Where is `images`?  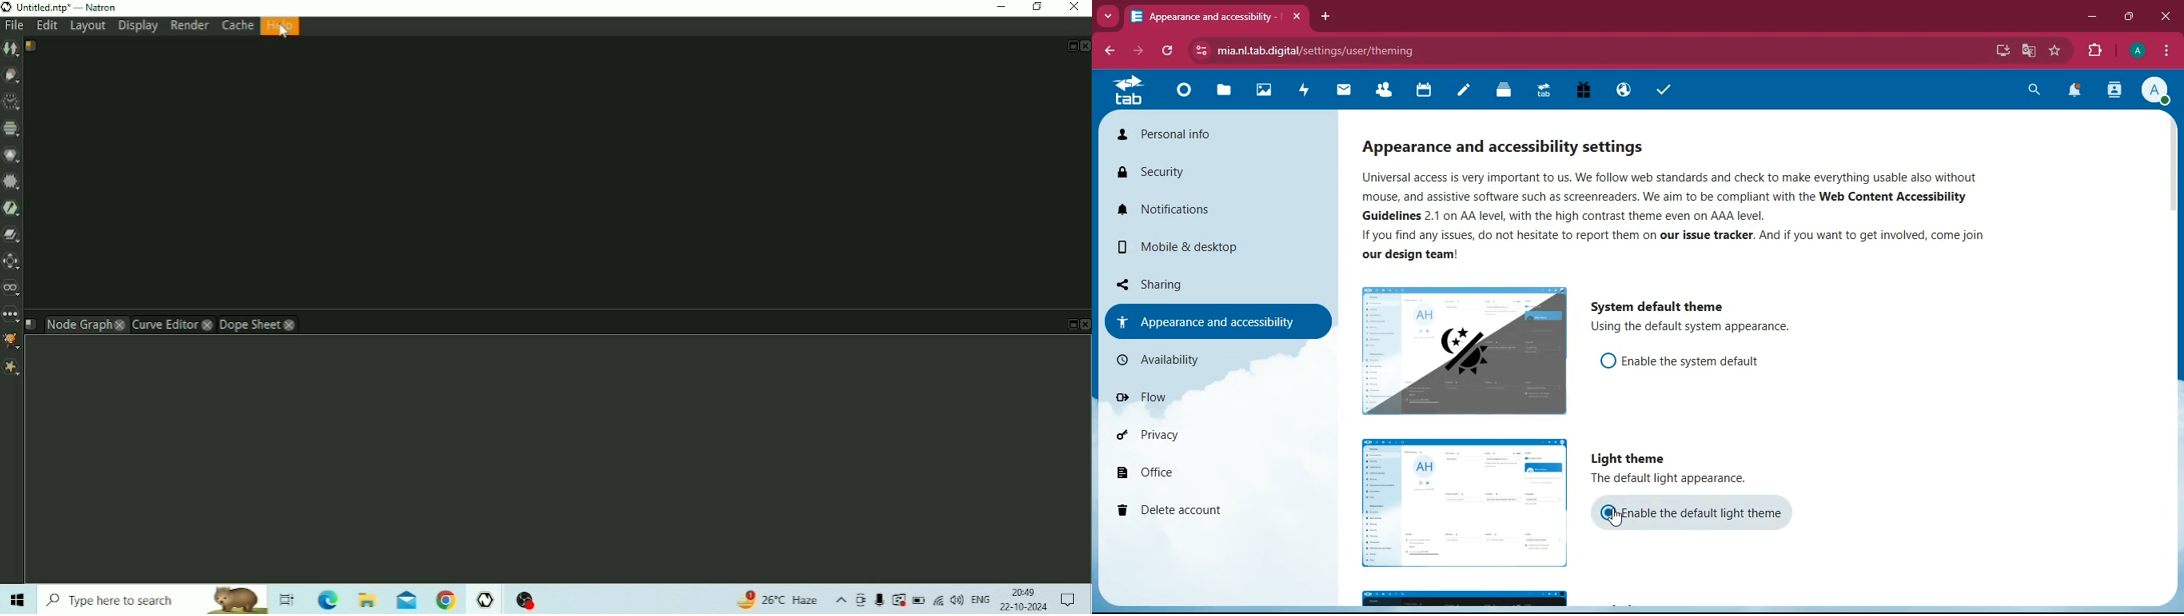
images is located at coordinates (1263, 92).